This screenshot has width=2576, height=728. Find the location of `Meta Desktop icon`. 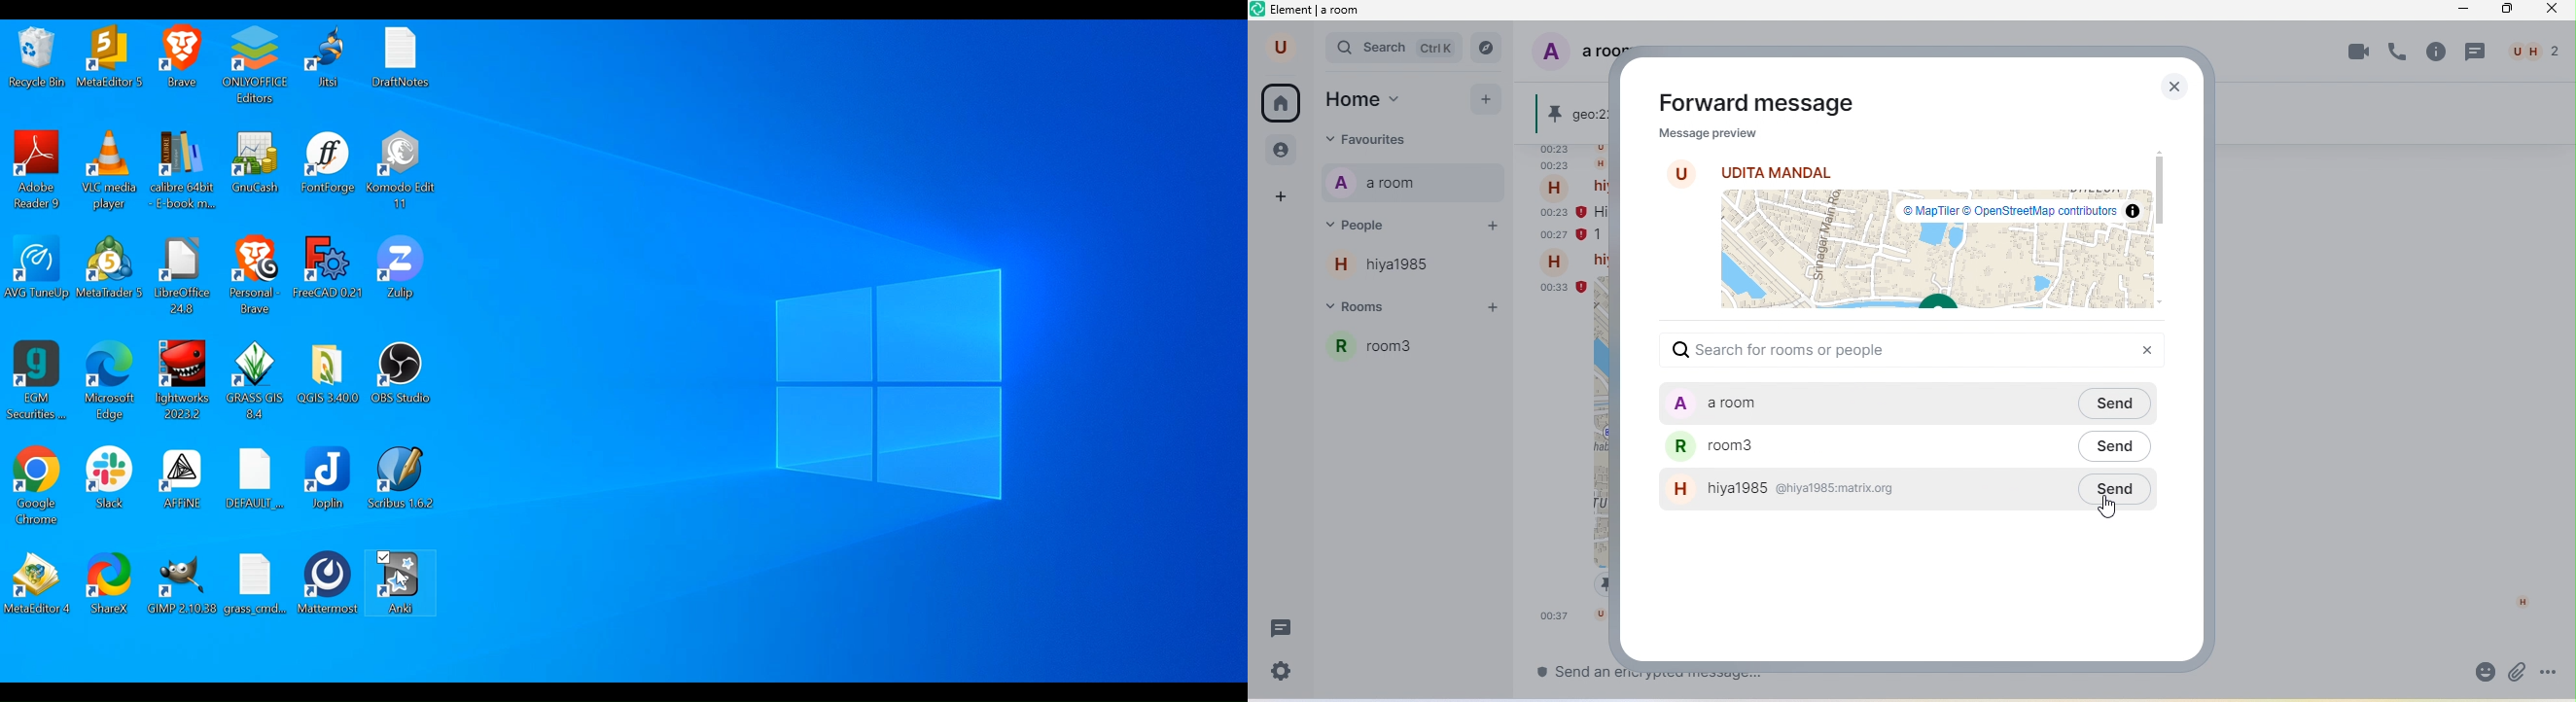

Meta Desktop icon is located at coordinates (112, 267).